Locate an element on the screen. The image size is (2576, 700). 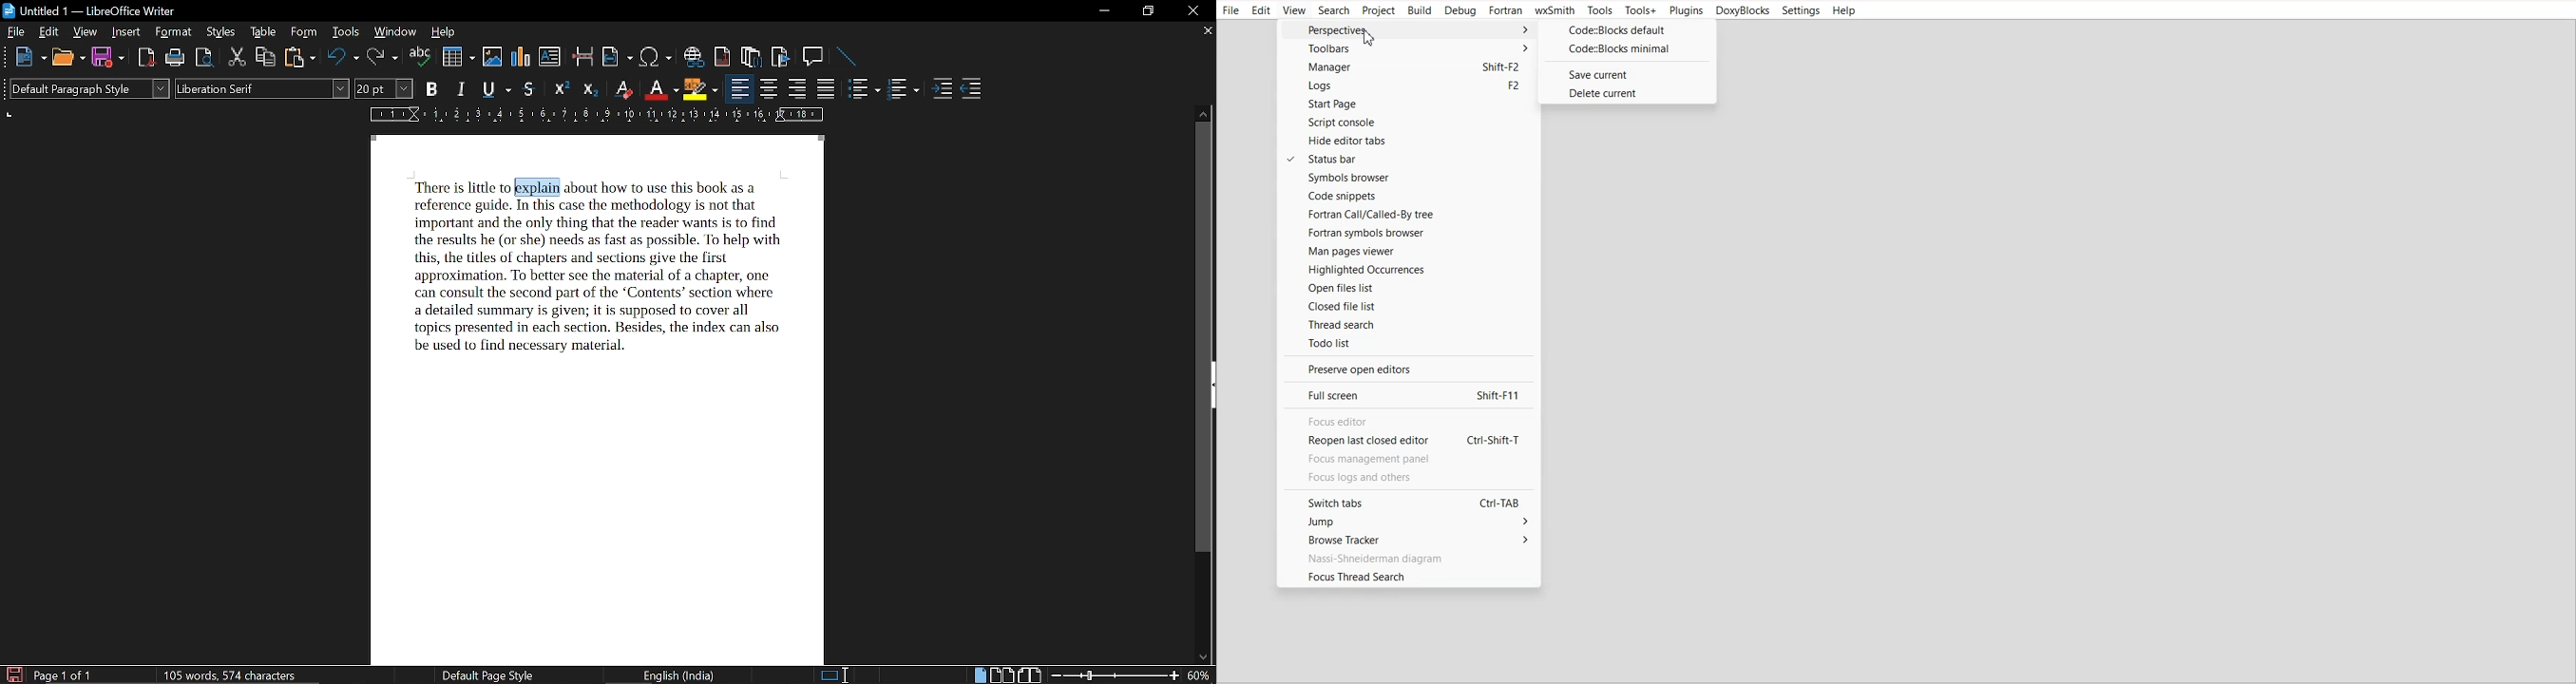
redo is located at coordinates (382, 58).